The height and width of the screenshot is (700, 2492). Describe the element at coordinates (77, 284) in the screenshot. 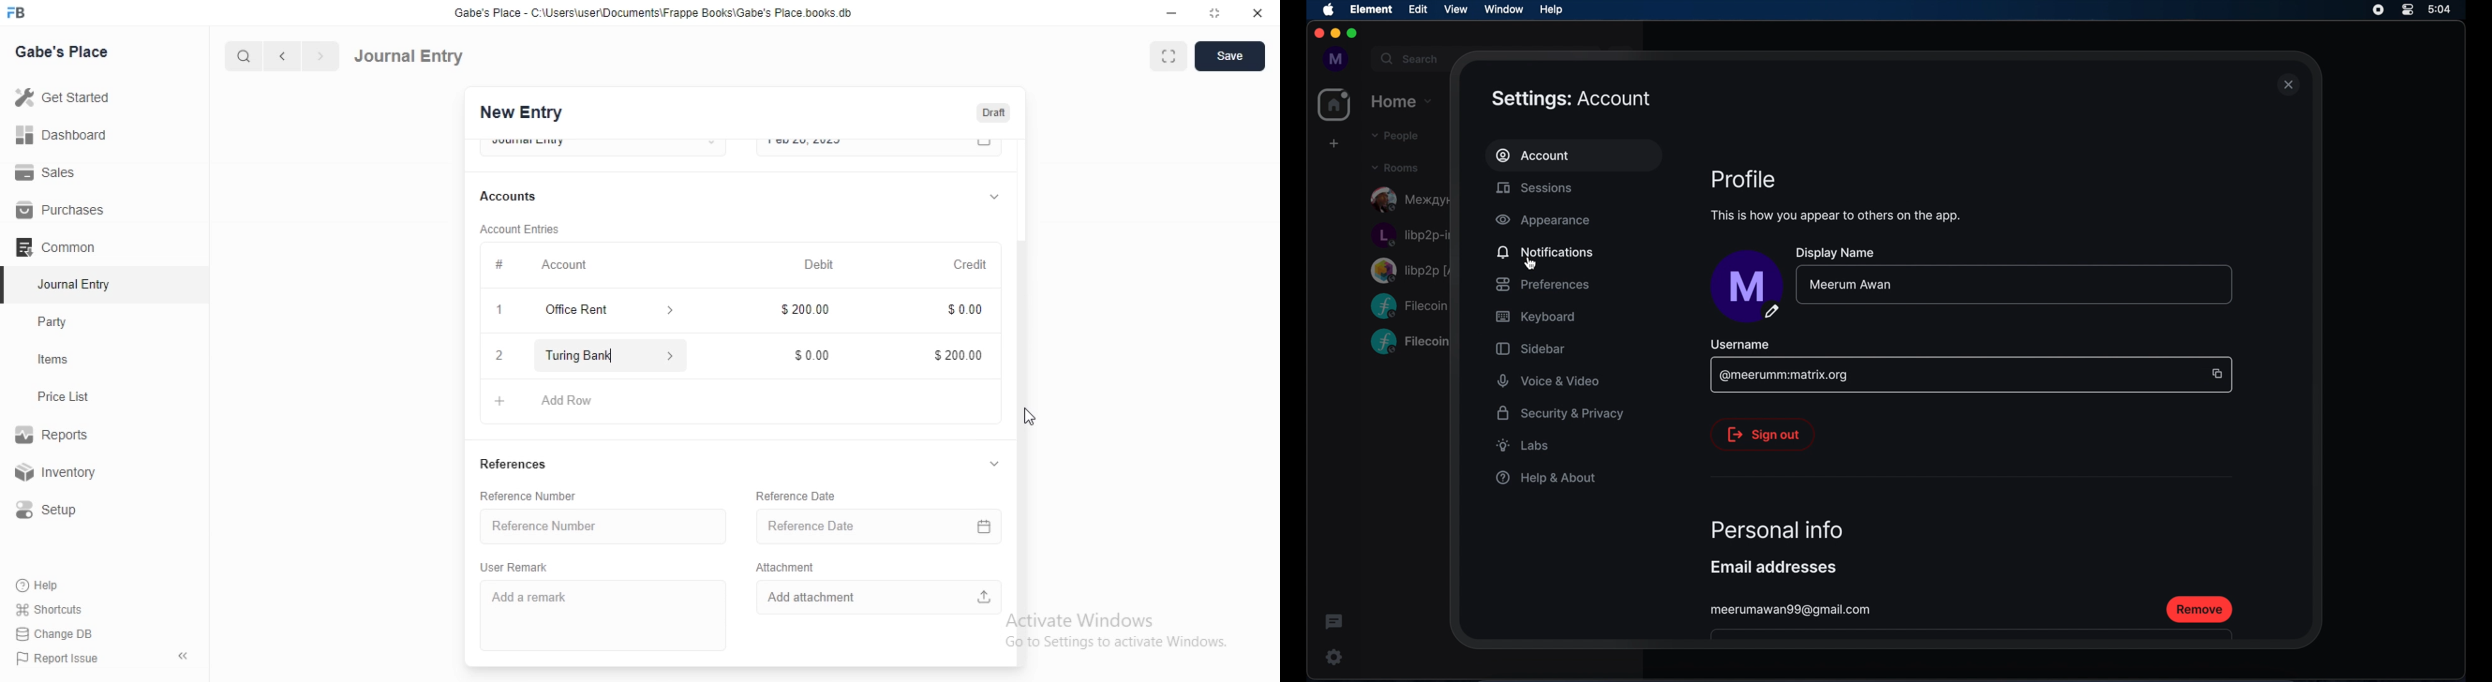

I see `‘Journal Entry` at that location.